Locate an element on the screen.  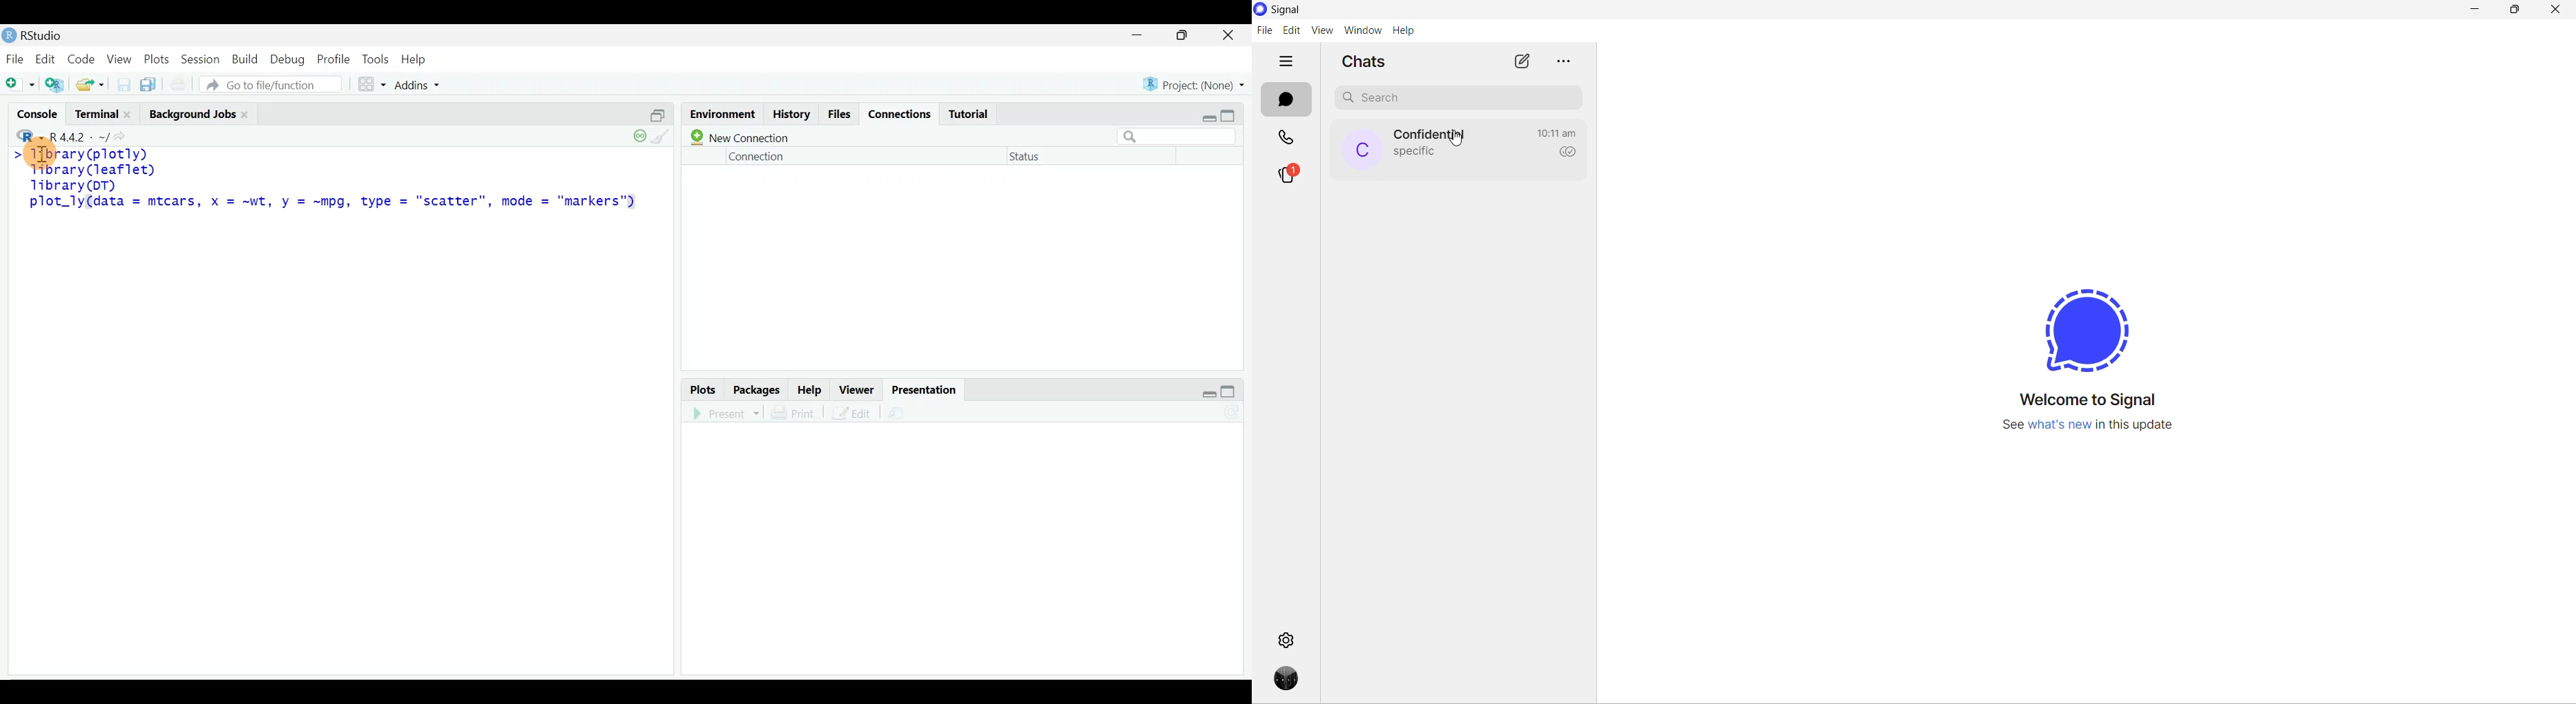
plot_ly(data = mtcars, x = ~wt, y = ~mpg, type = "scatter", mode = "markers") is located at coordinates (328, 203).